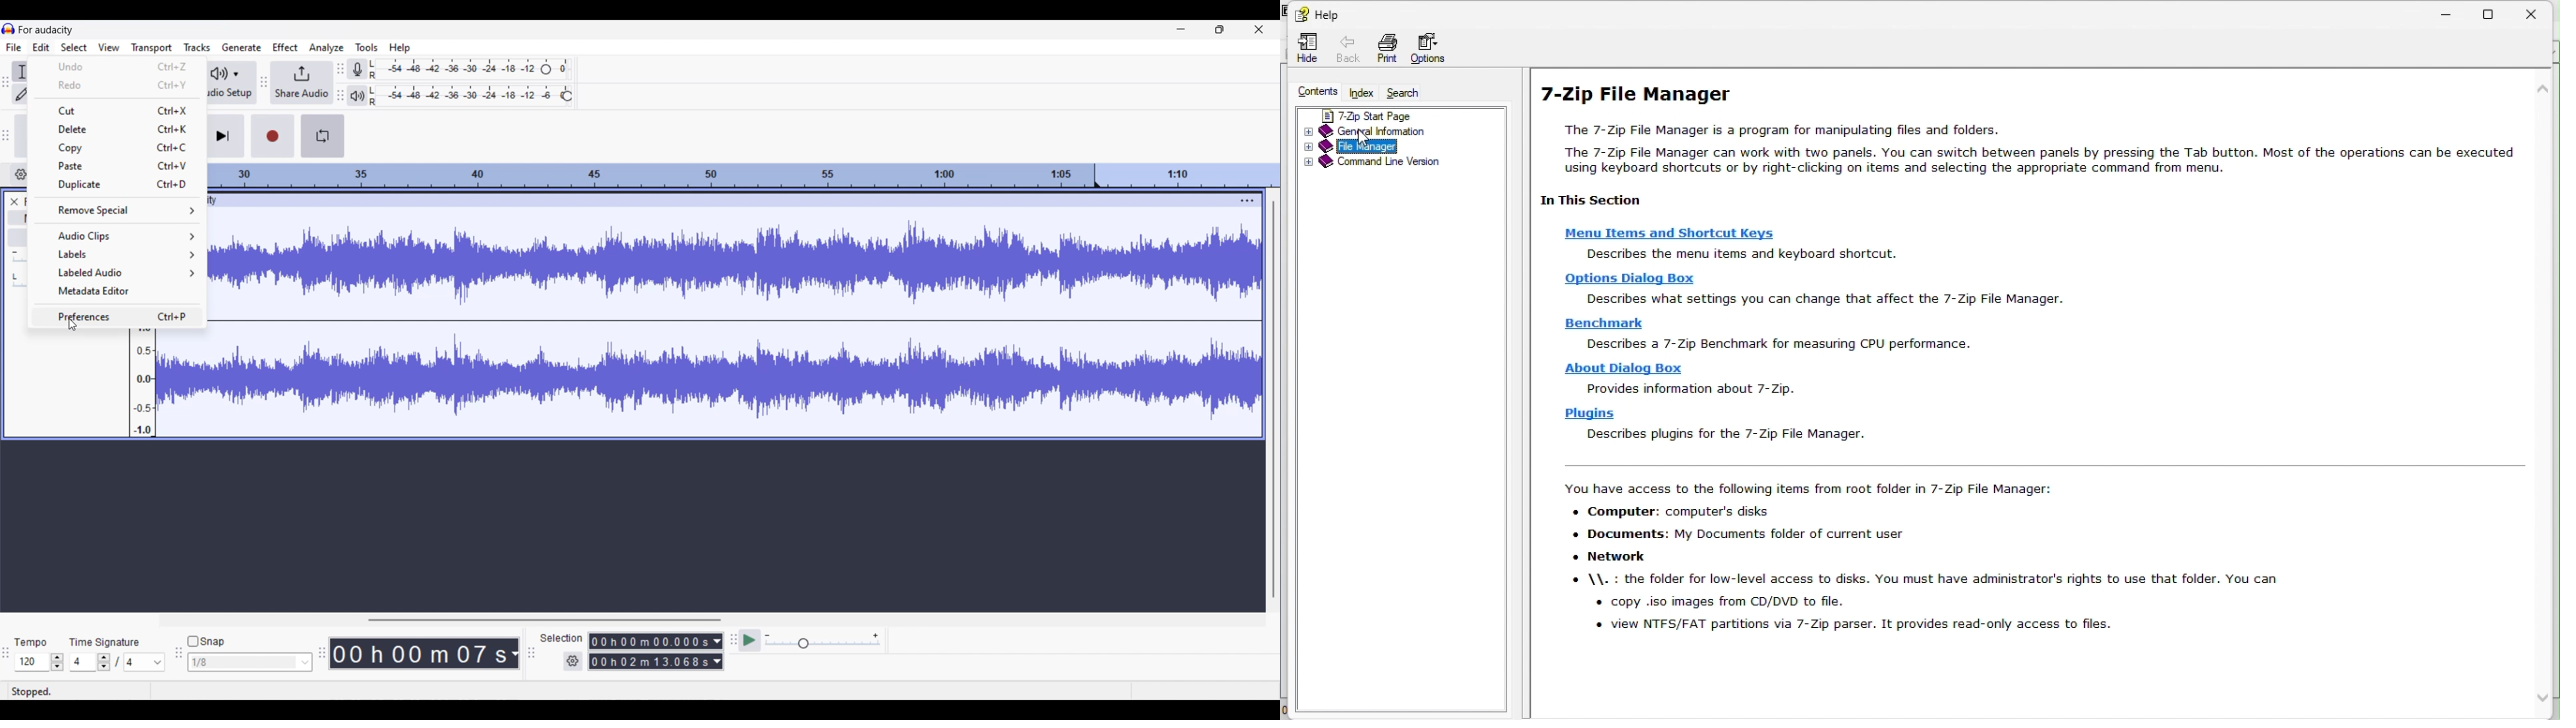  I want to click on Timeline options, so click(21, 175).